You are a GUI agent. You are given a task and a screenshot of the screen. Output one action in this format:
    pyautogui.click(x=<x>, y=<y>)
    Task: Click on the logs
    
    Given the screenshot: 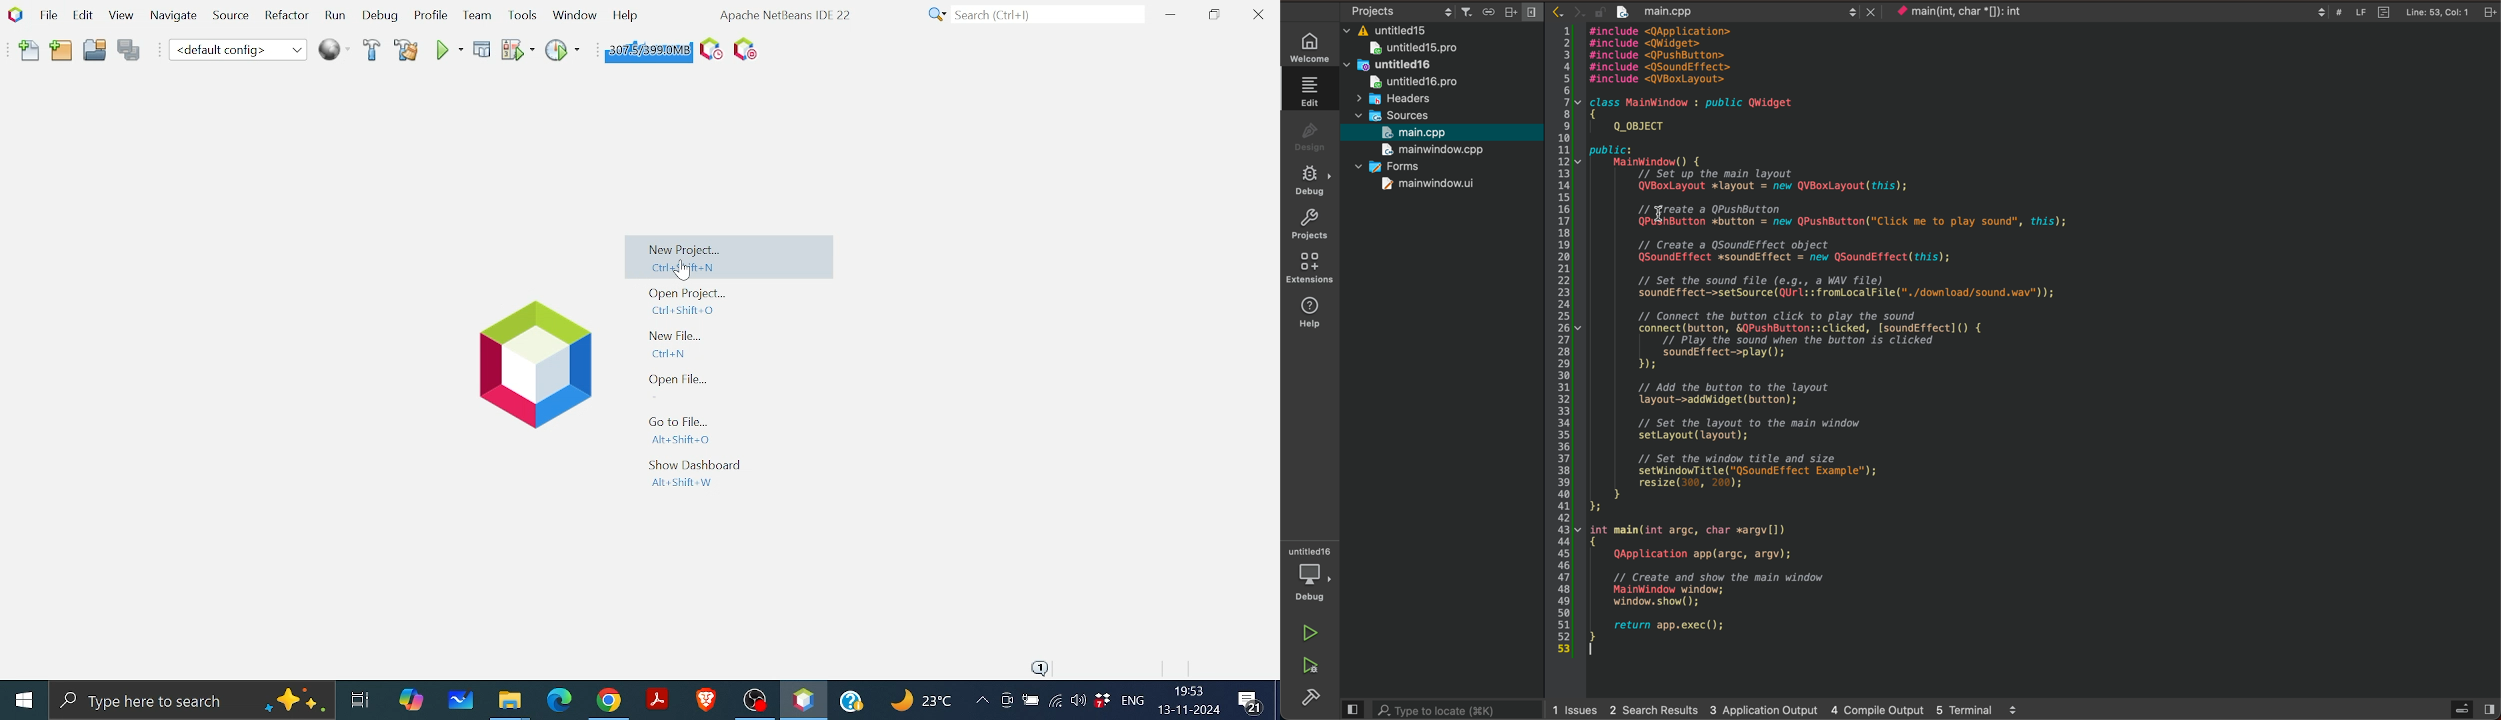 What is the action you would take?
    pyautogui.click(x=1790, y=708)
    